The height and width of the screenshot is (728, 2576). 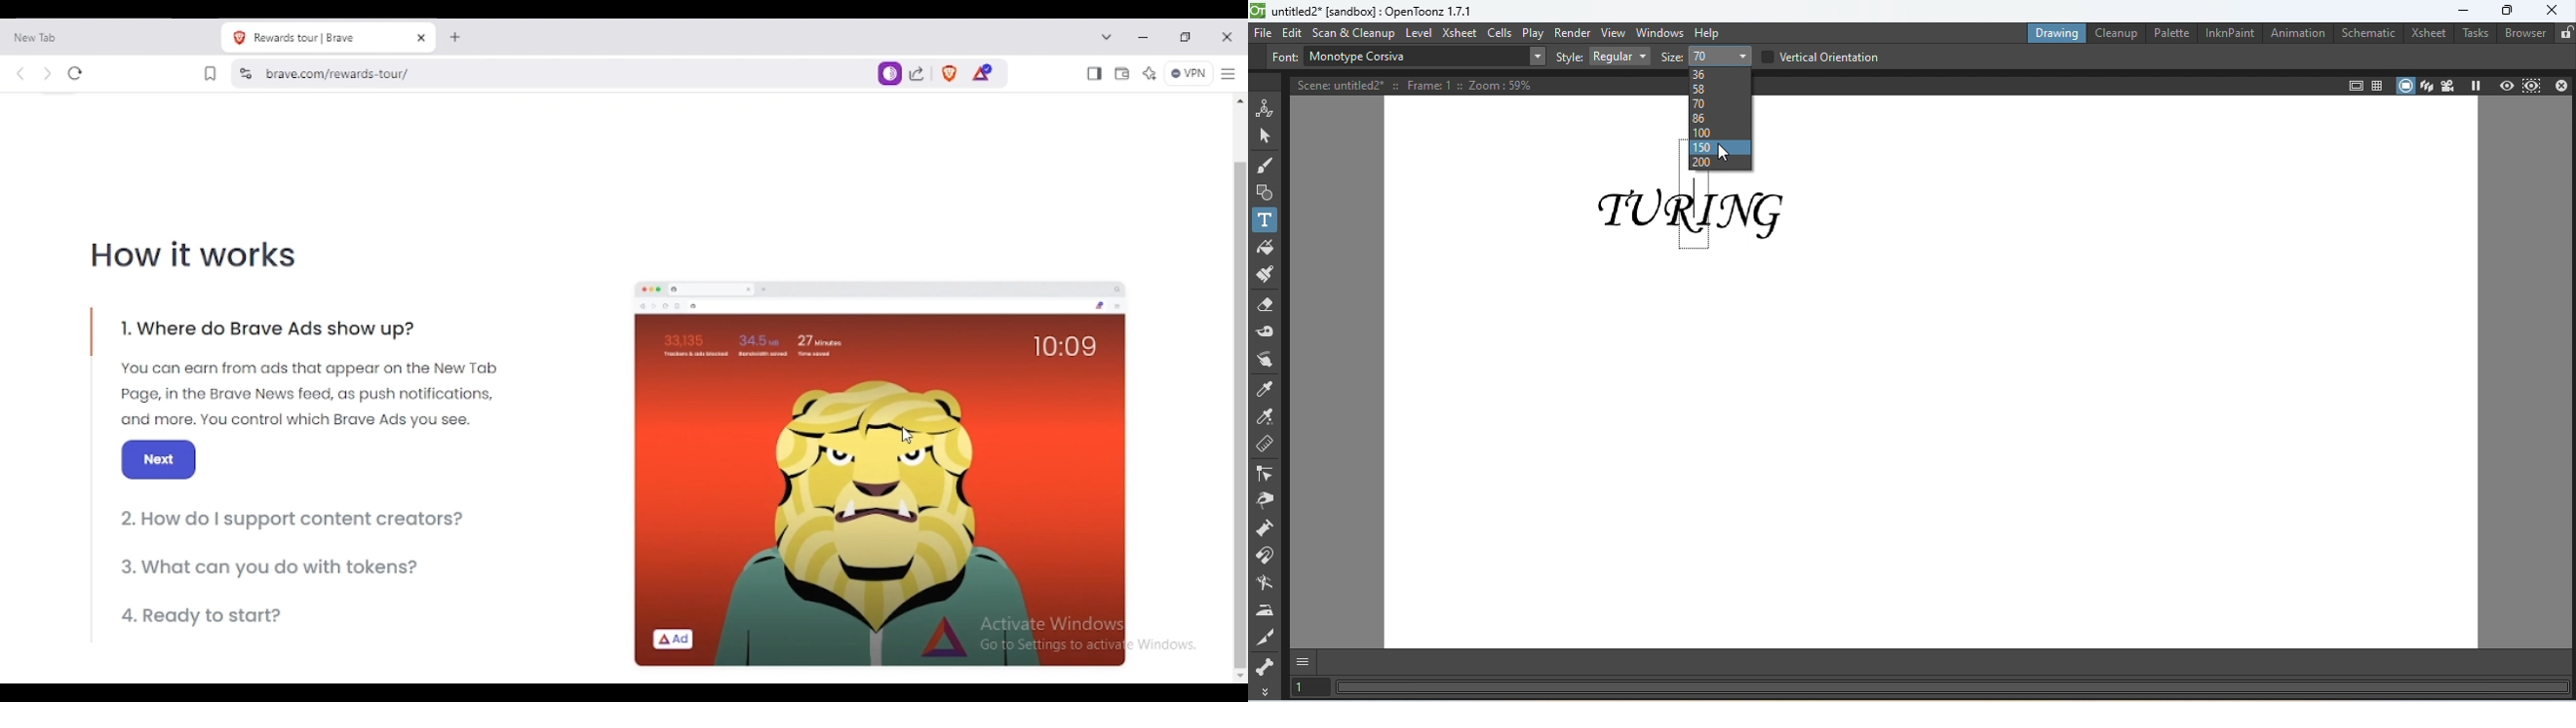 I want to click on Style, so click(x=1569, y=56).